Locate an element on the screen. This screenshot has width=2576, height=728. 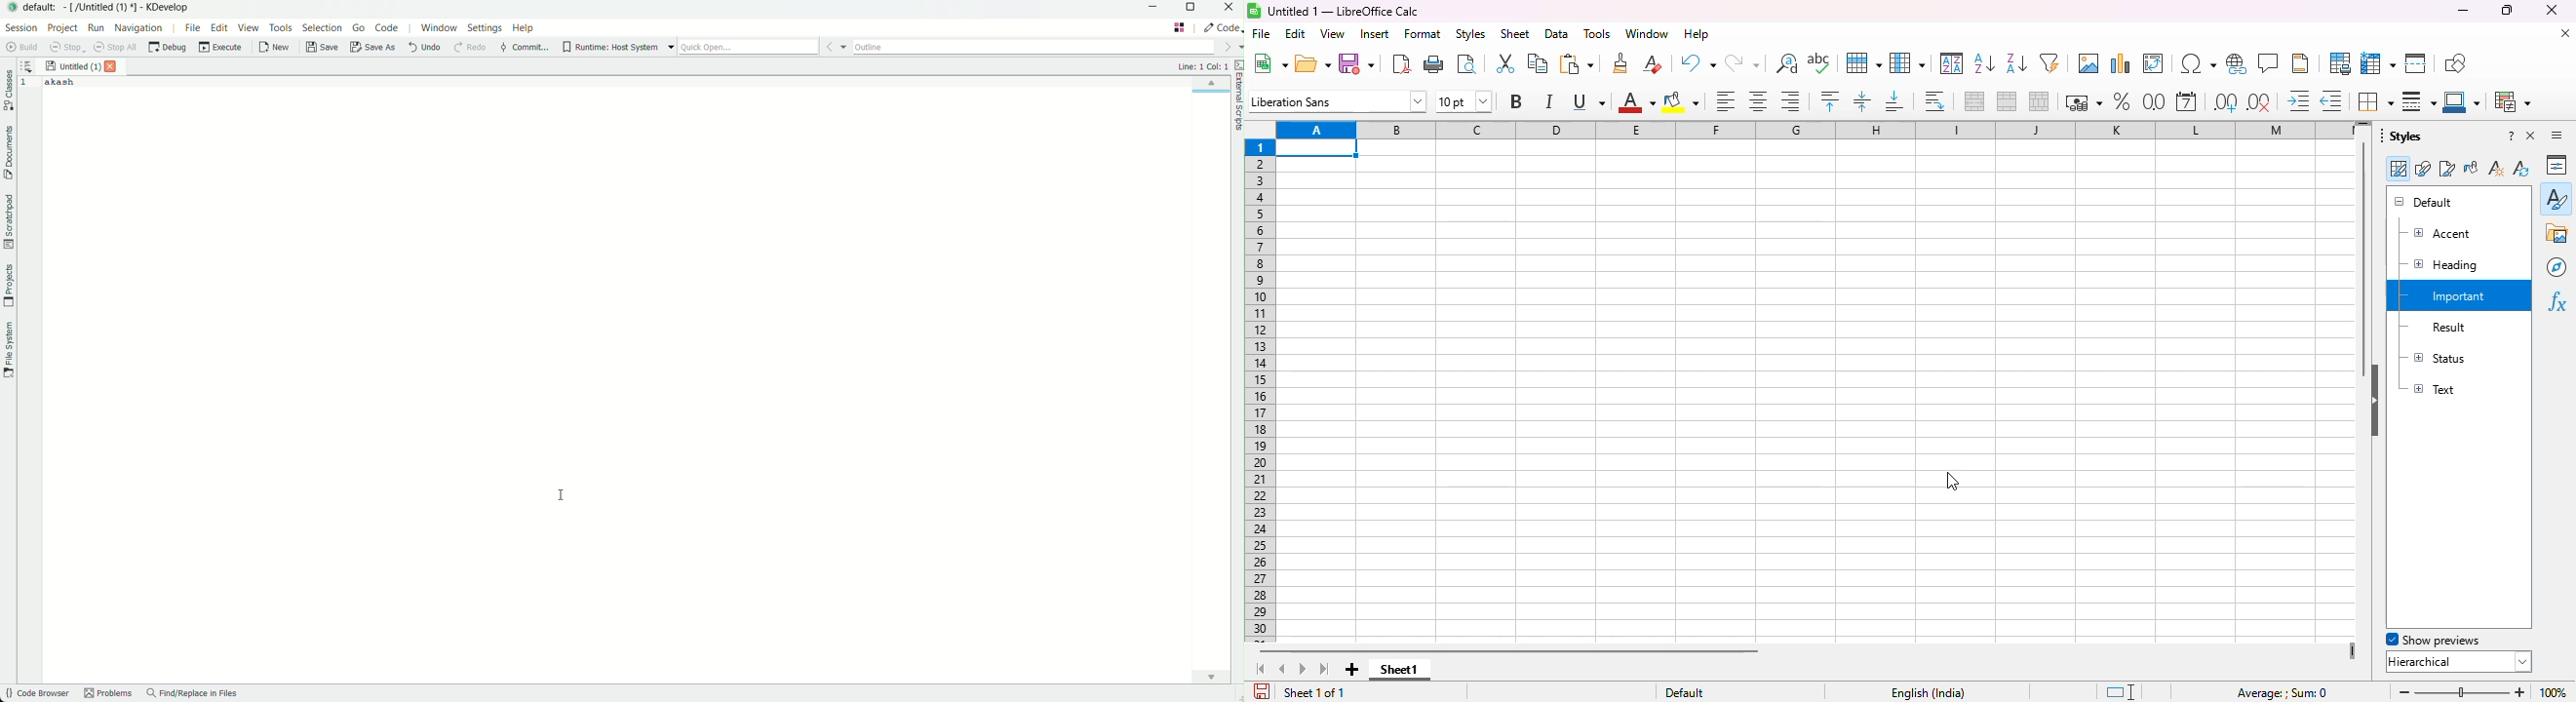
fill format mode is located at coordinates (2471, 168).